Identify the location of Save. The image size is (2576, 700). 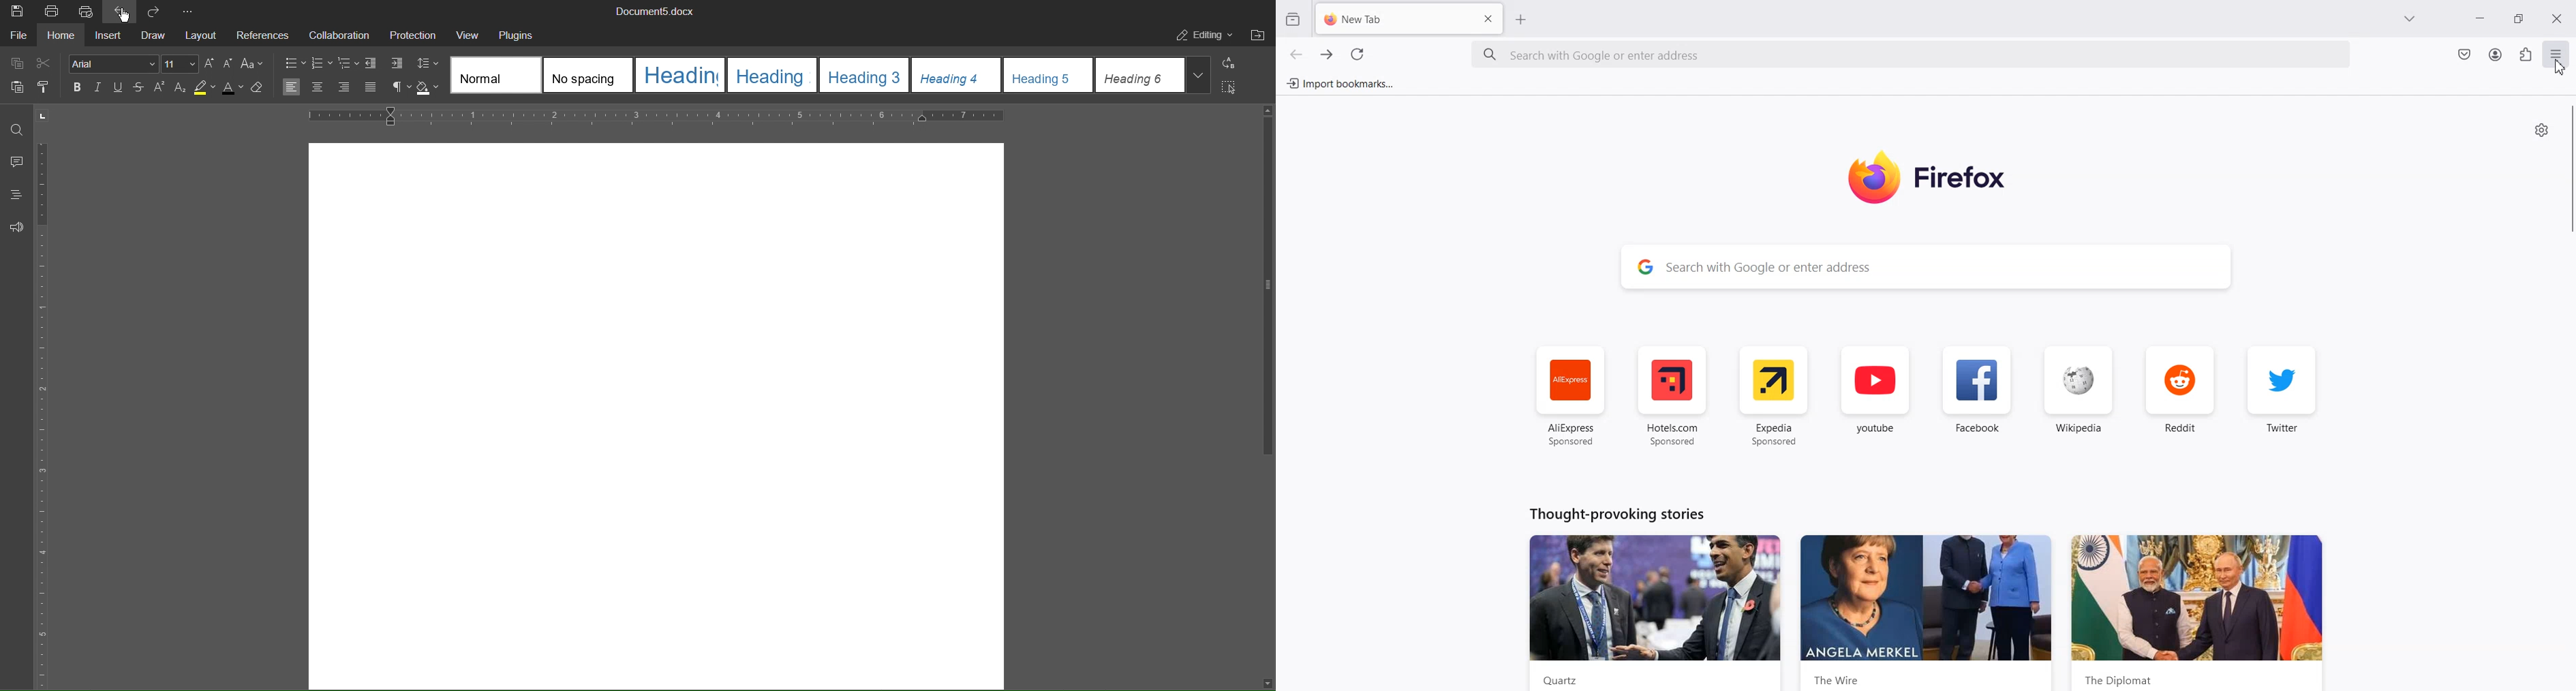
(17, 12).